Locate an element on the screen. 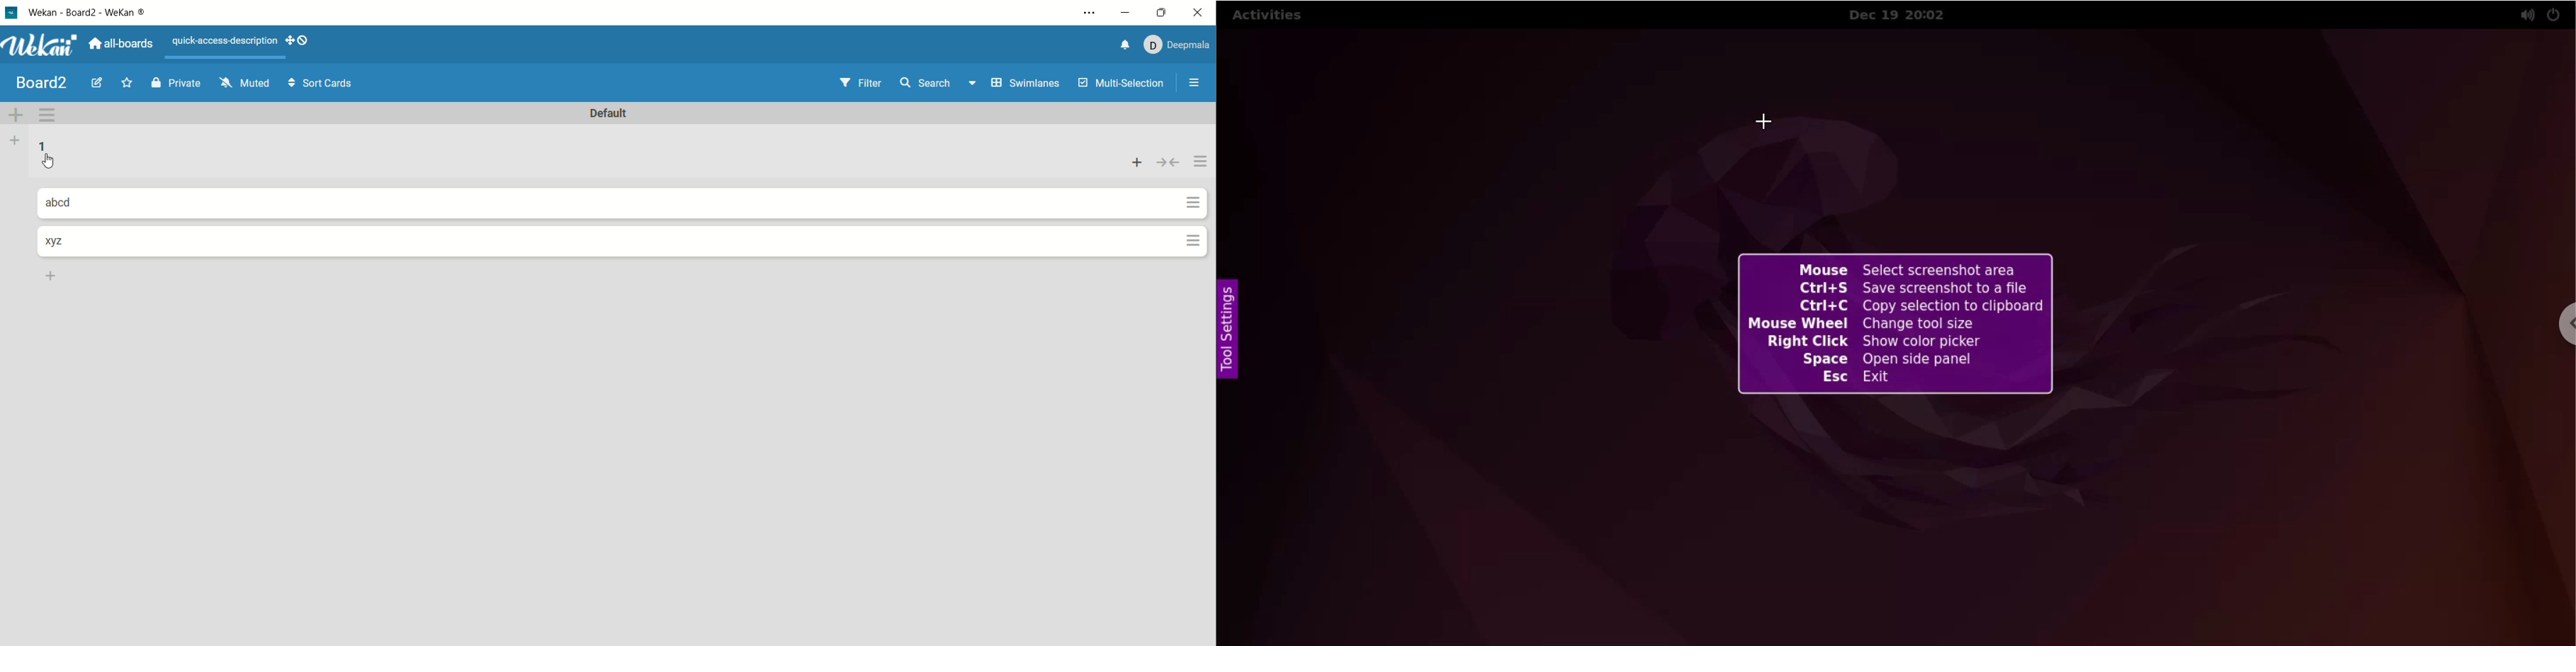  power settings is located at coordinates (2553, 16).